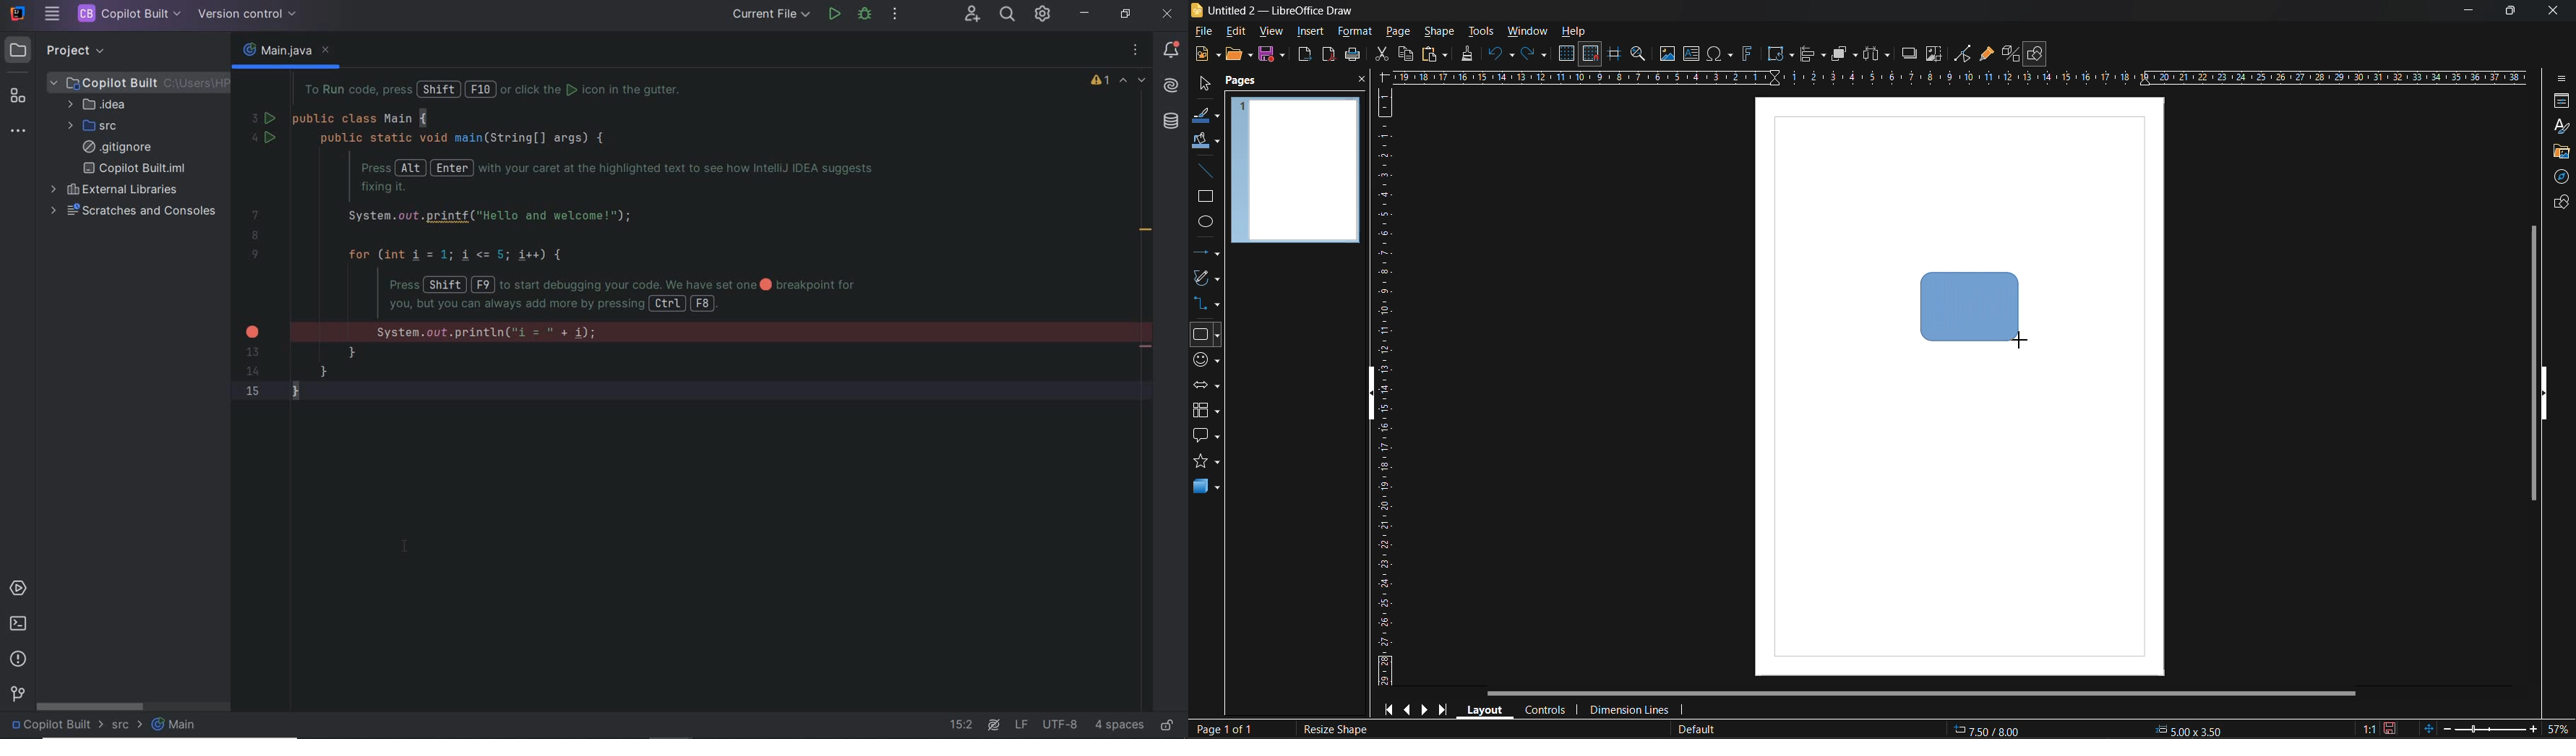  I want to click on select, so click(1204, 81).